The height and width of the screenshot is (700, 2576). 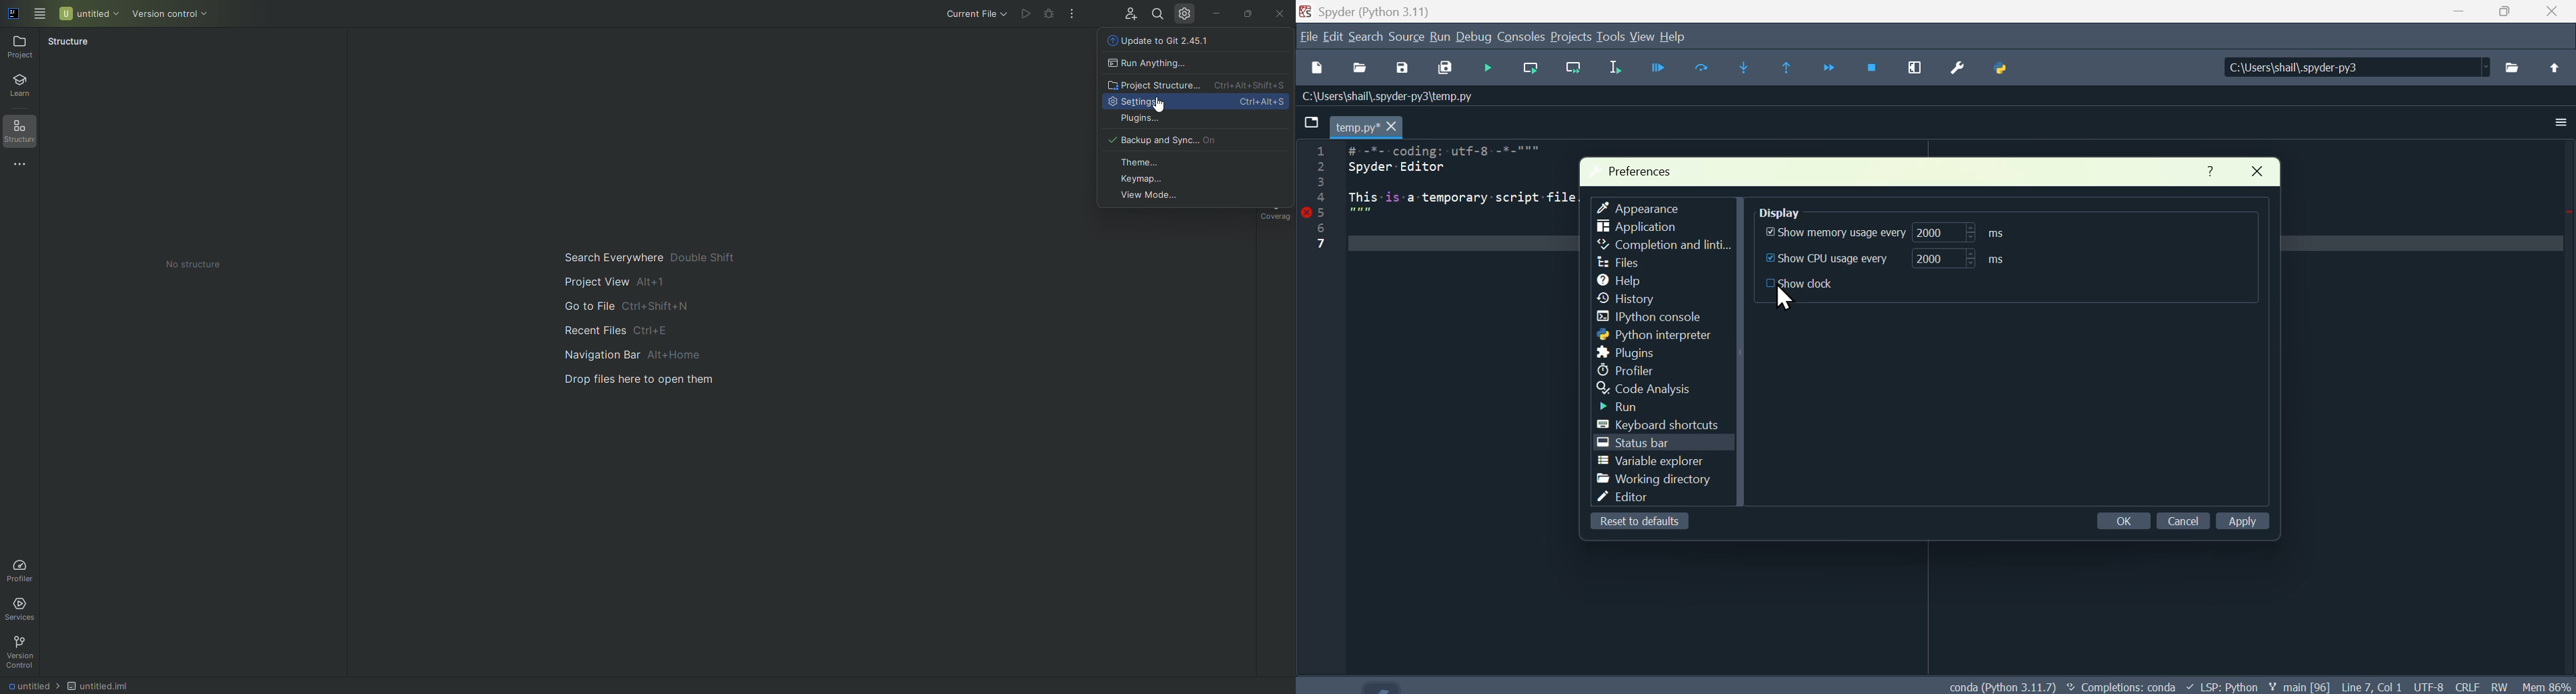 I want to click on Search, so click(x=1366, y=35).